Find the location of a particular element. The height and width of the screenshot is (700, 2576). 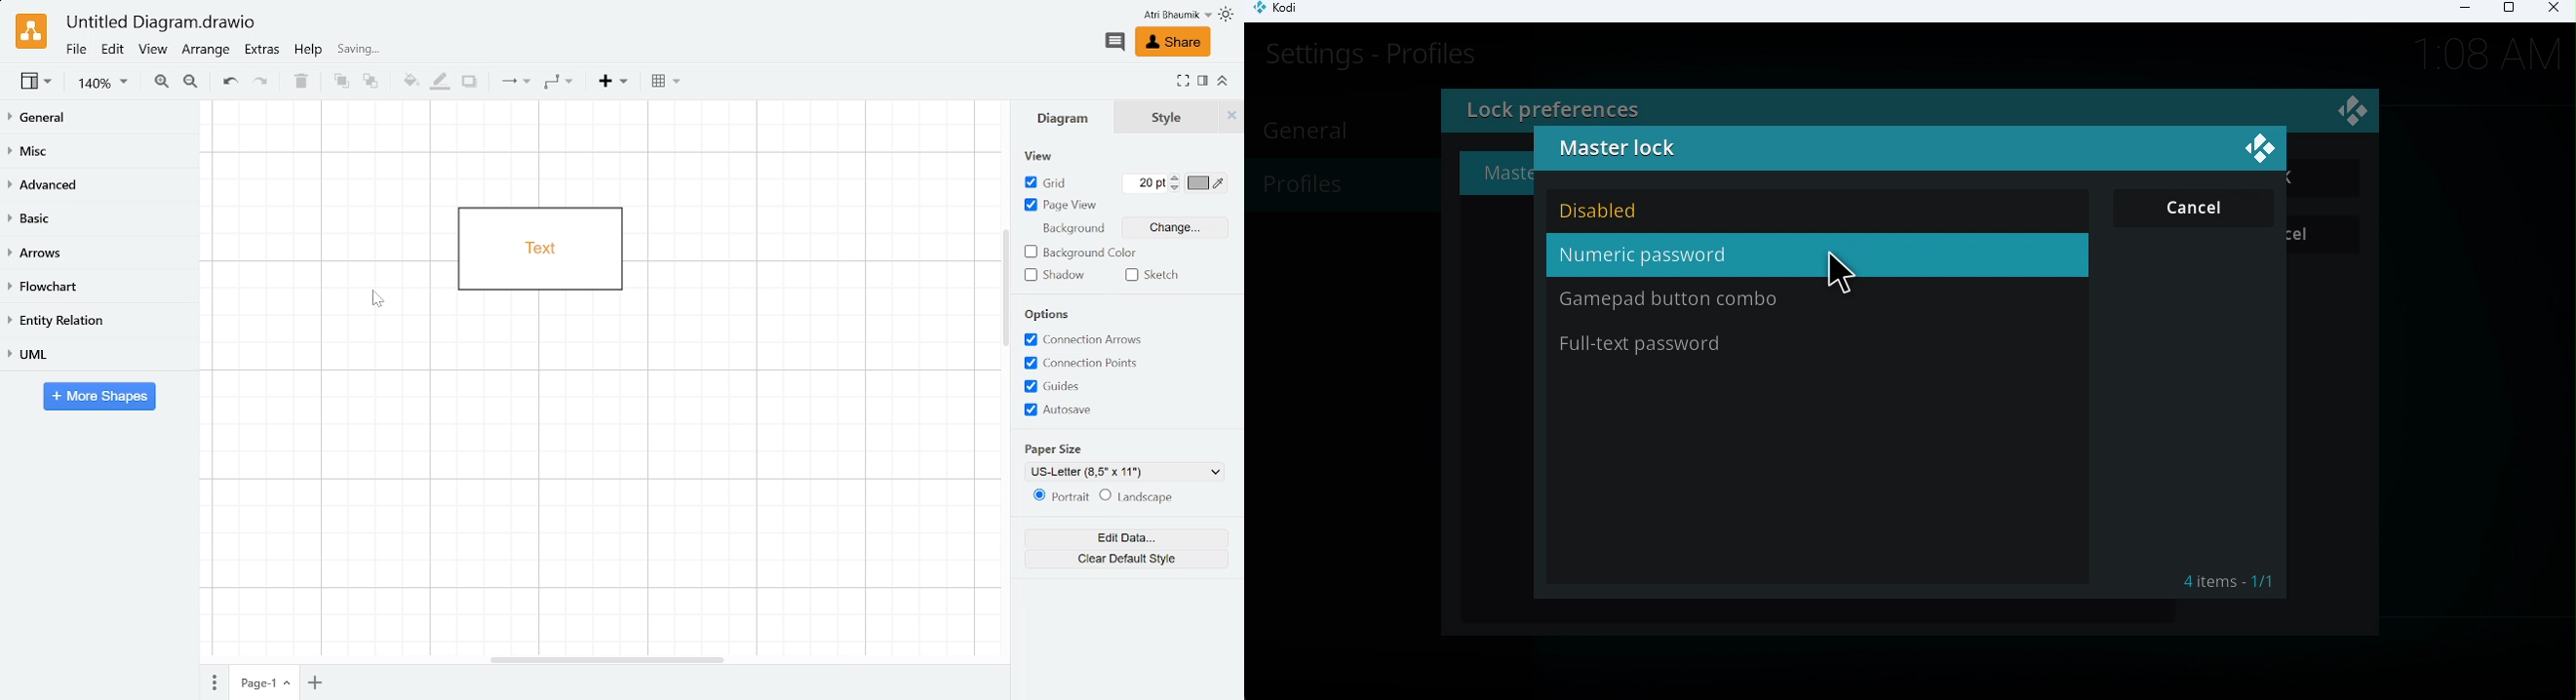

Share is located at coordinates (1172, 43).